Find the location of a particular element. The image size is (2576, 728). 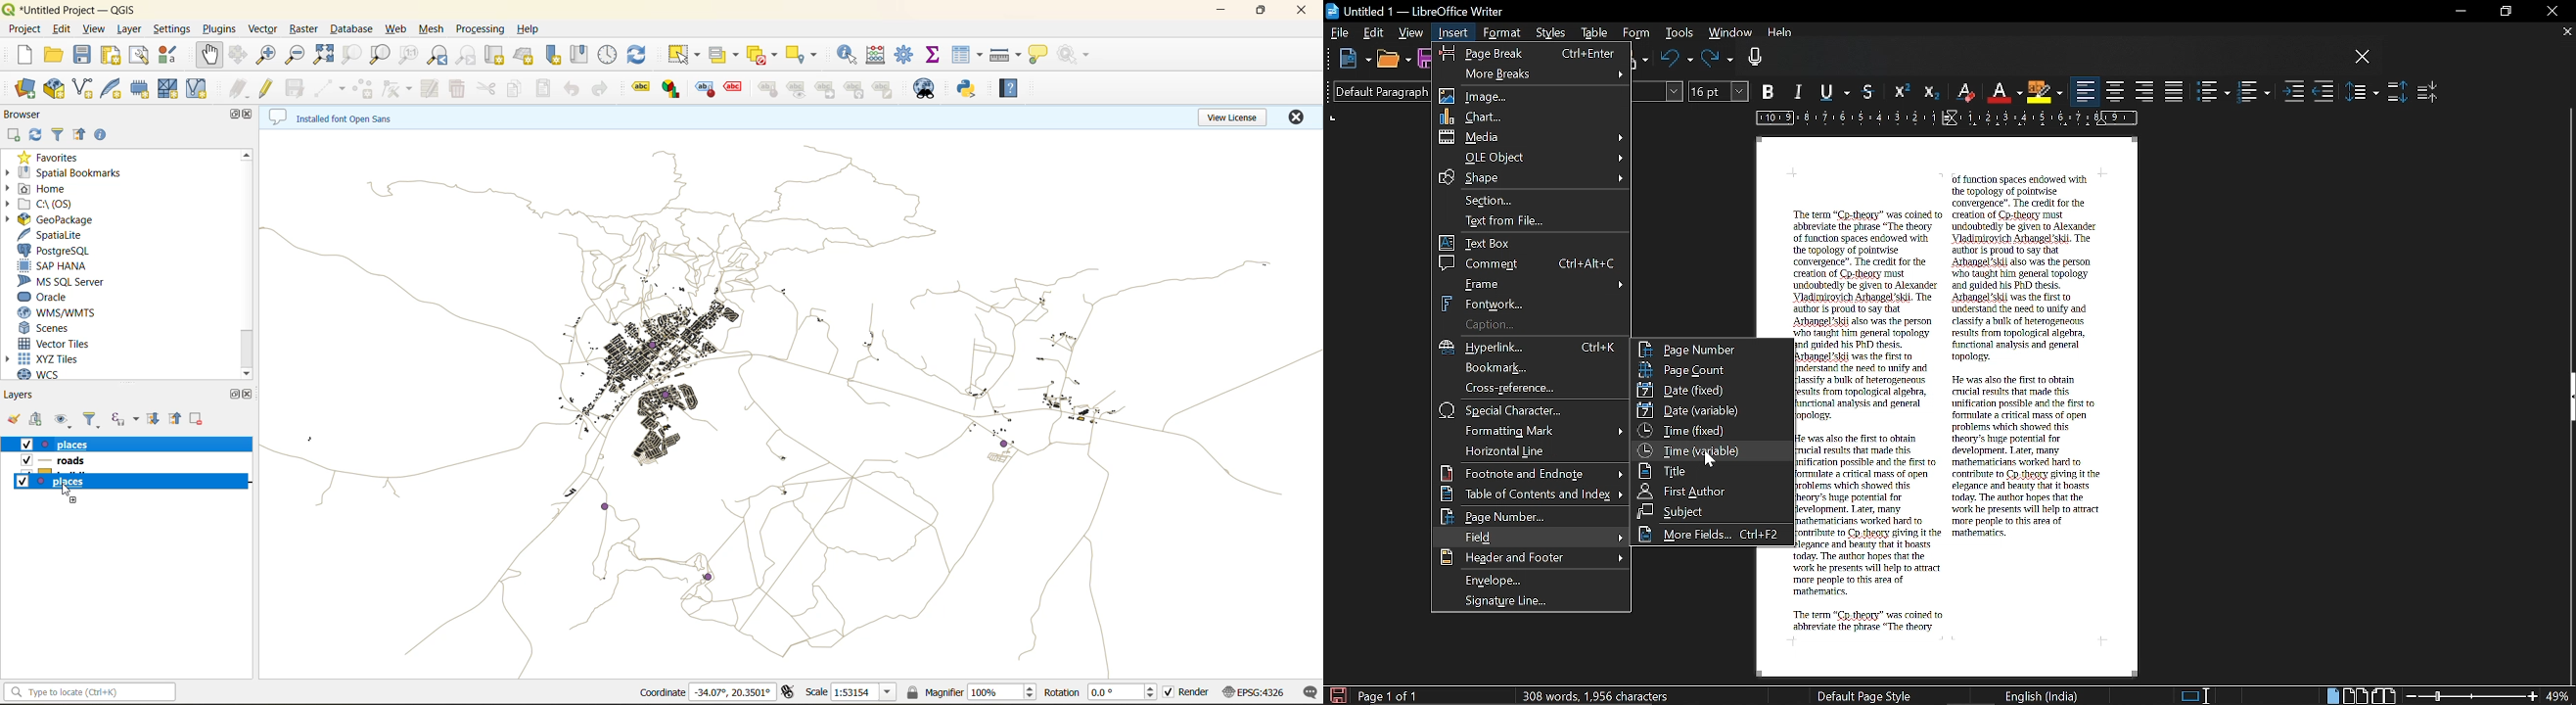

project is located at coordinates (24, 30).